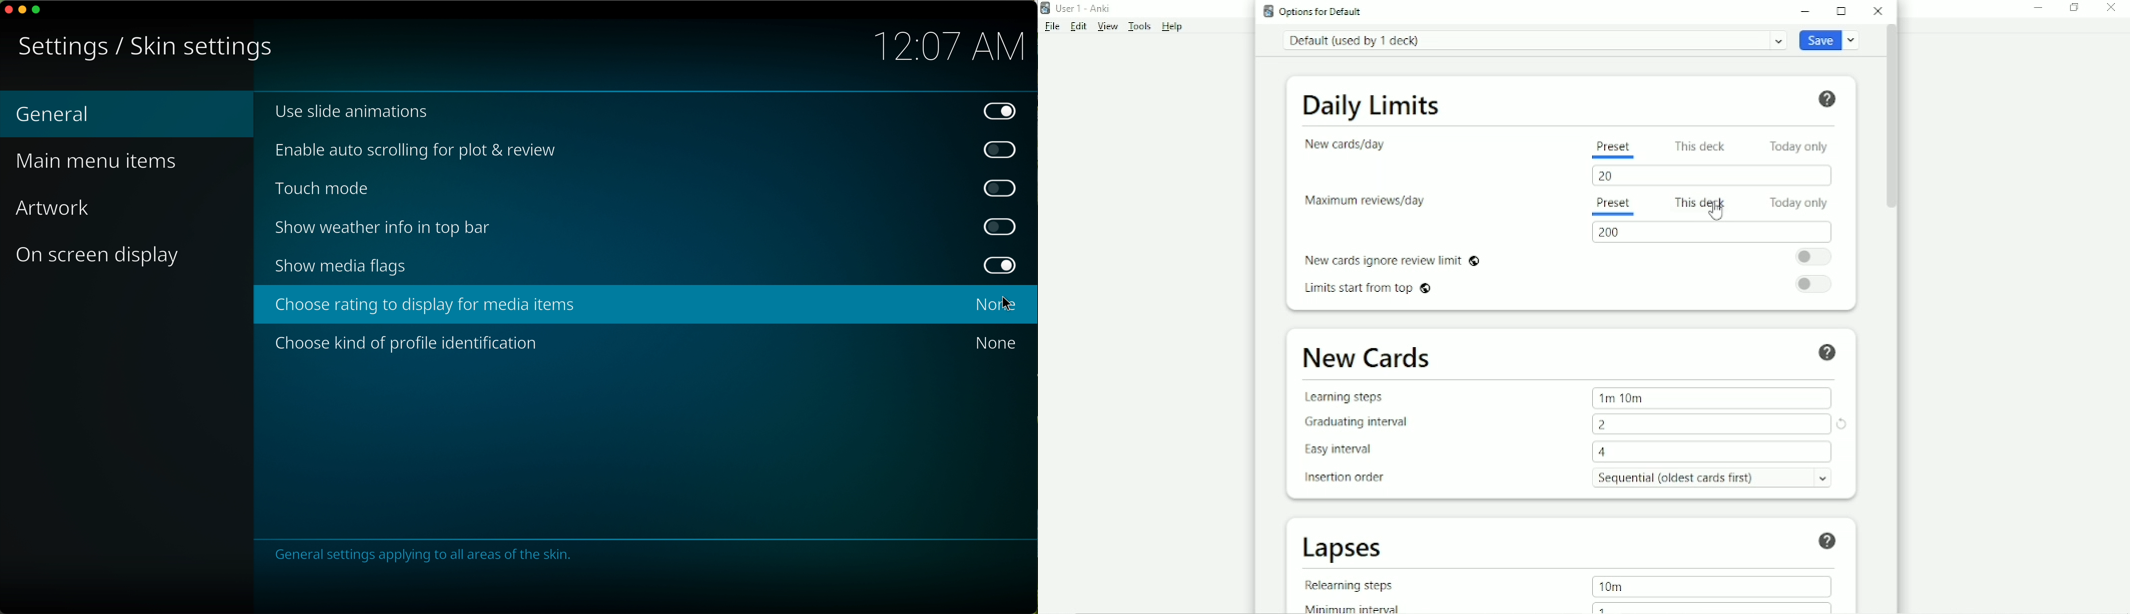  What do you see at coordinates (1605, 452) in the screenshot?
I see `4` at bounding box center [1605, 452].